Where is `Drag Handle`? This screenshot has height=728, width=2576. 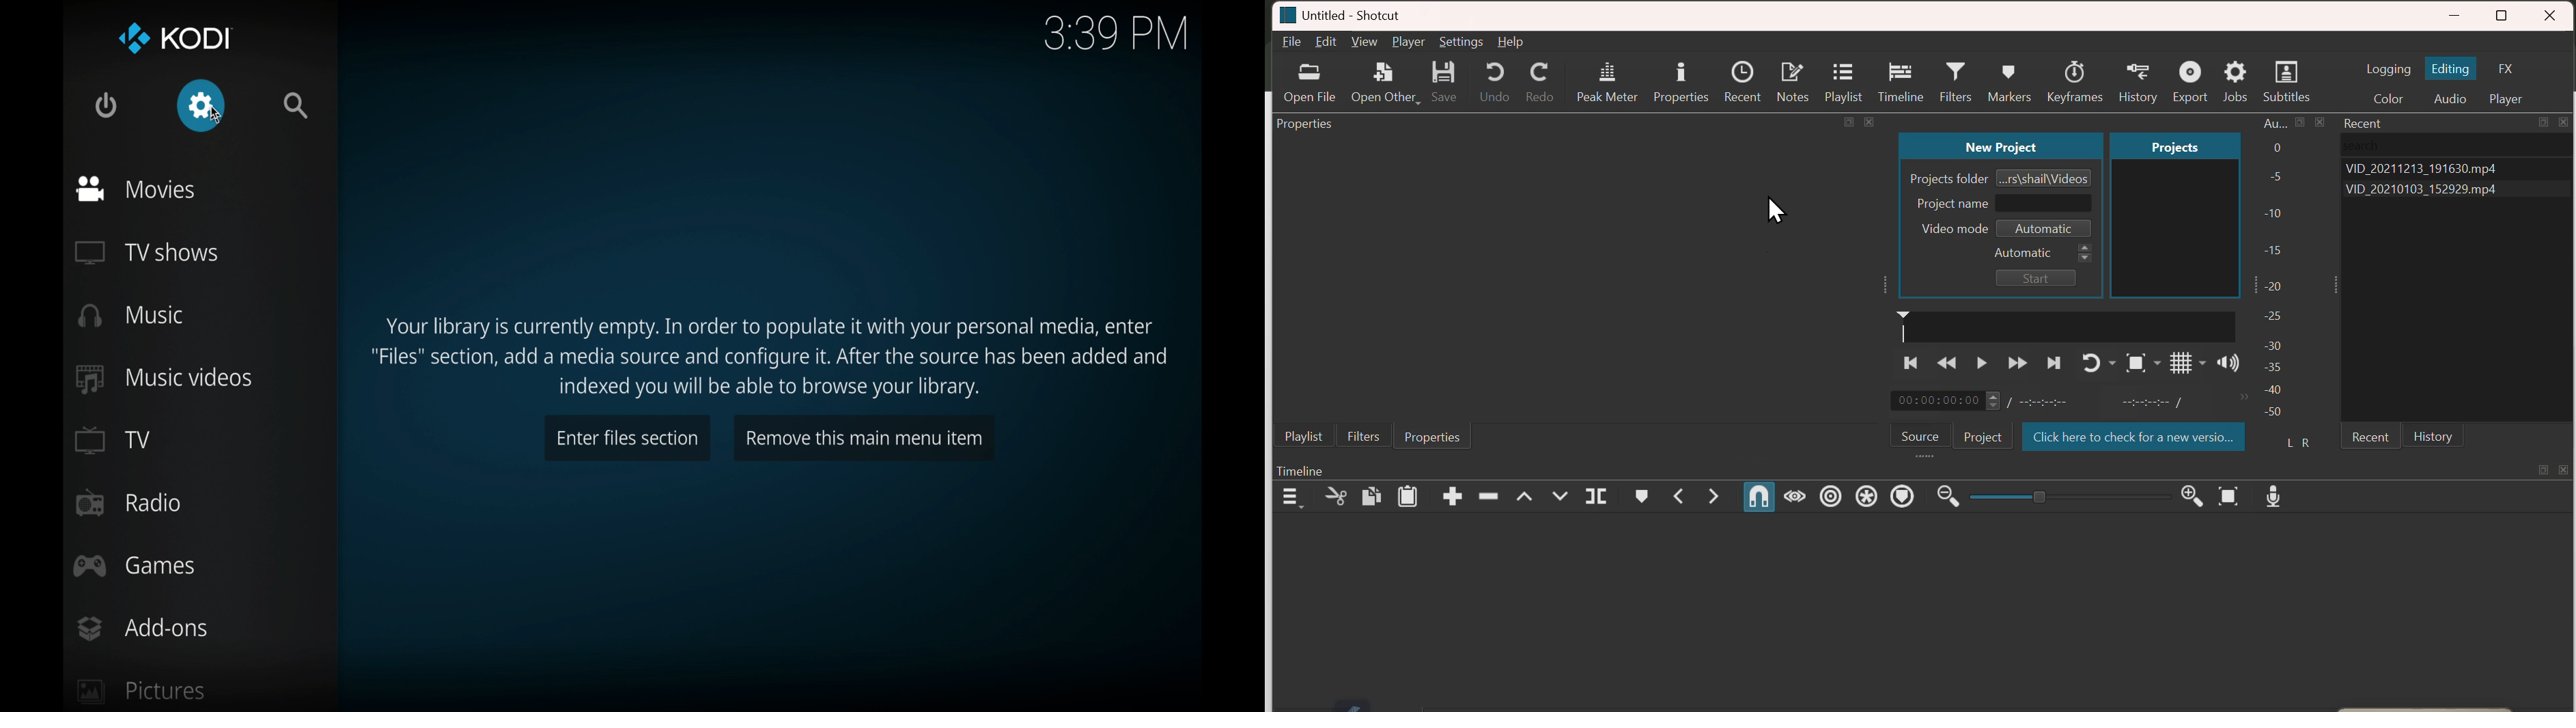
Drag Handle is located at coordinates (2253, 286).